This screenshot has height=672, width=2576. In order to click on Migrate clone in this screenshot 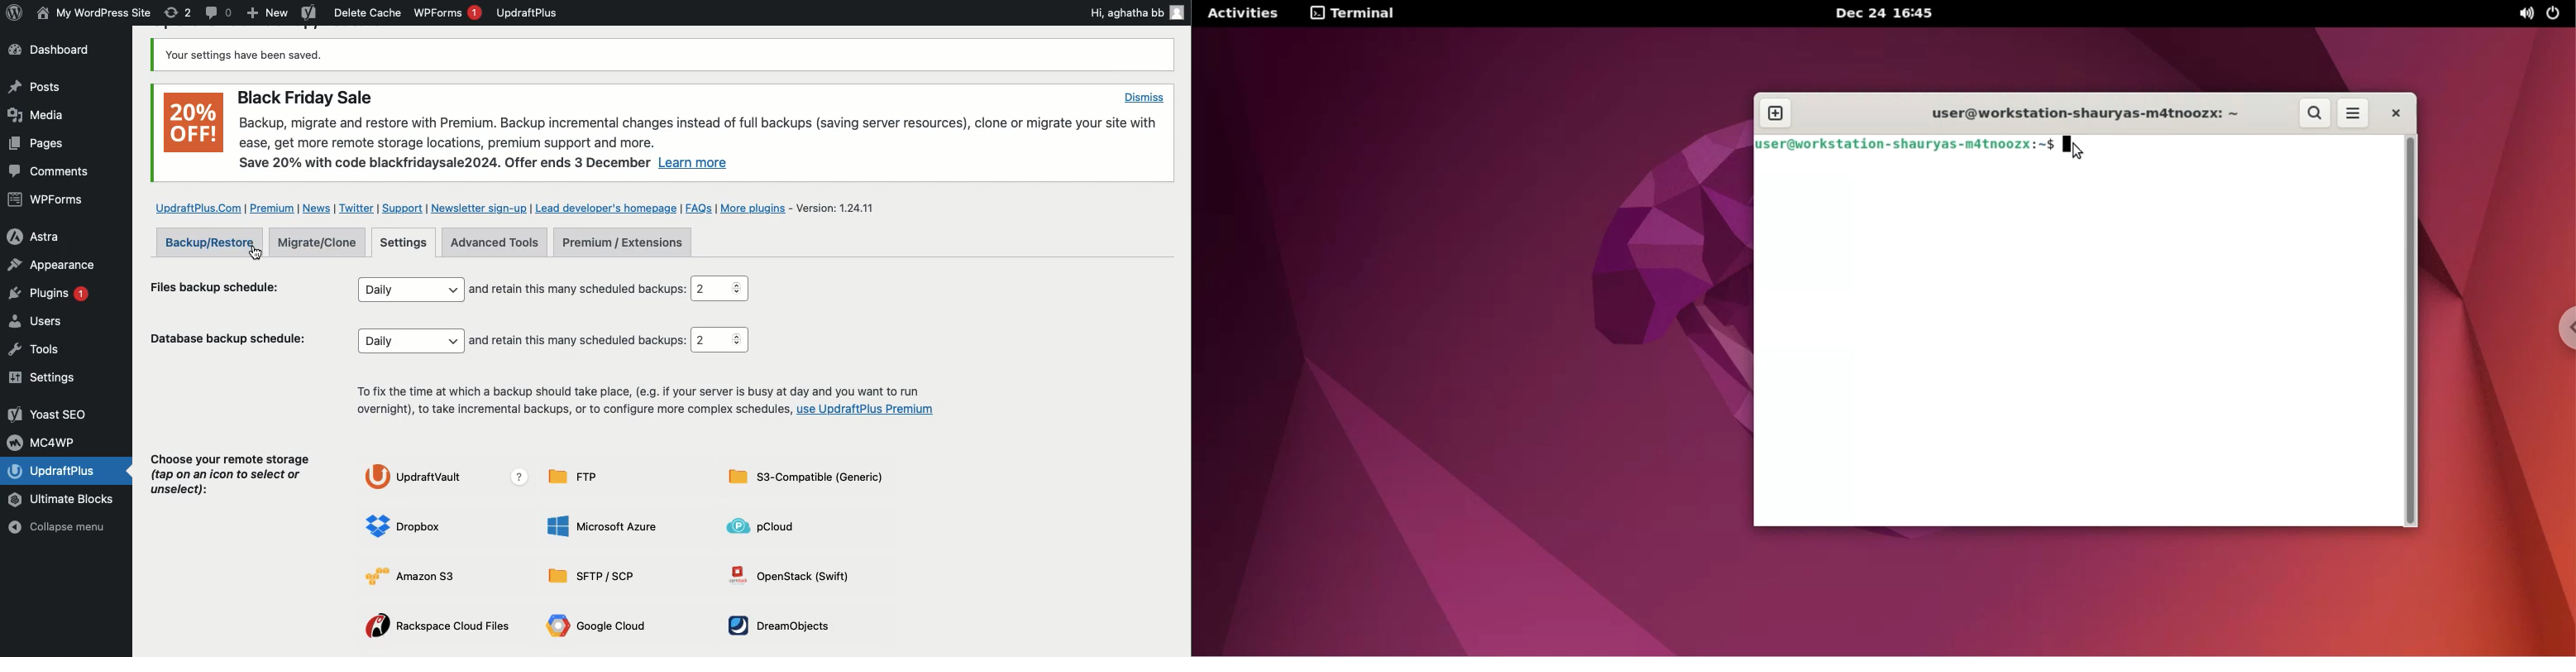, I will do `click(320, 242)`.